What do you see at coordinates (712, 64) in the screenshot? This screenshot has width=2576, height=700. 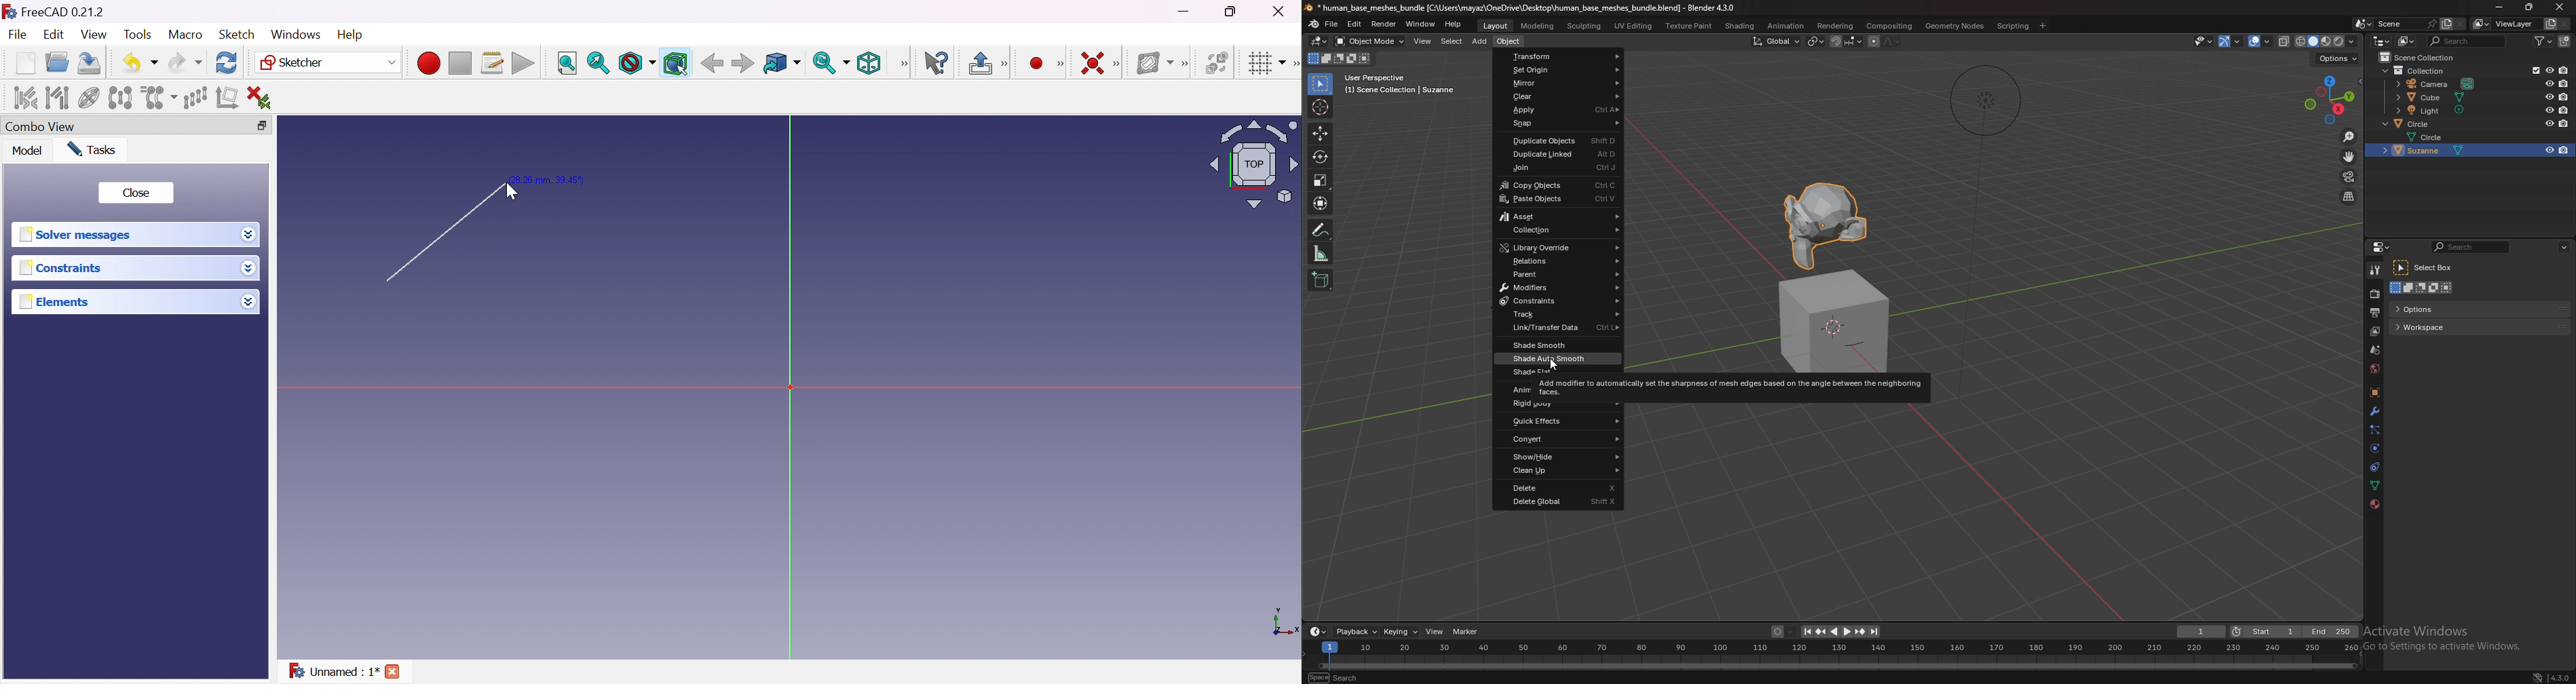 I see `Back` at bounding box center [712, 64].